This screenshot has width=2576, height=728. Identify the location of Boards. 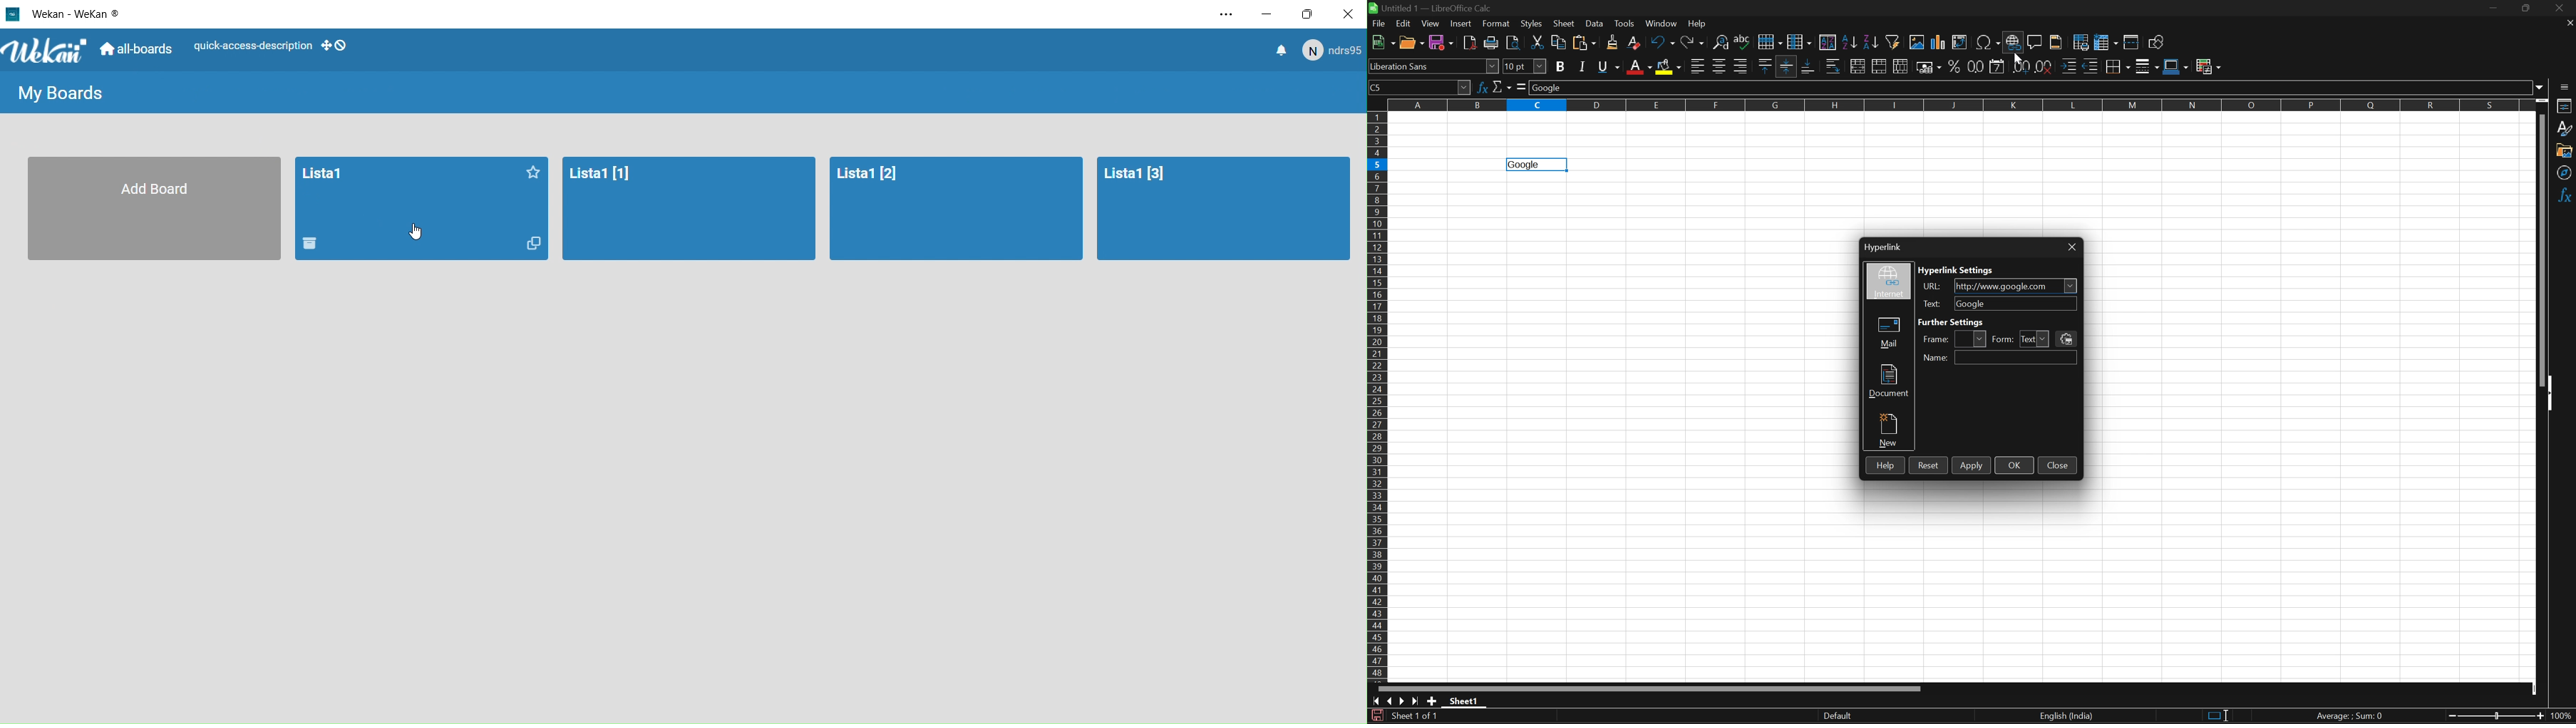
(66, 93).